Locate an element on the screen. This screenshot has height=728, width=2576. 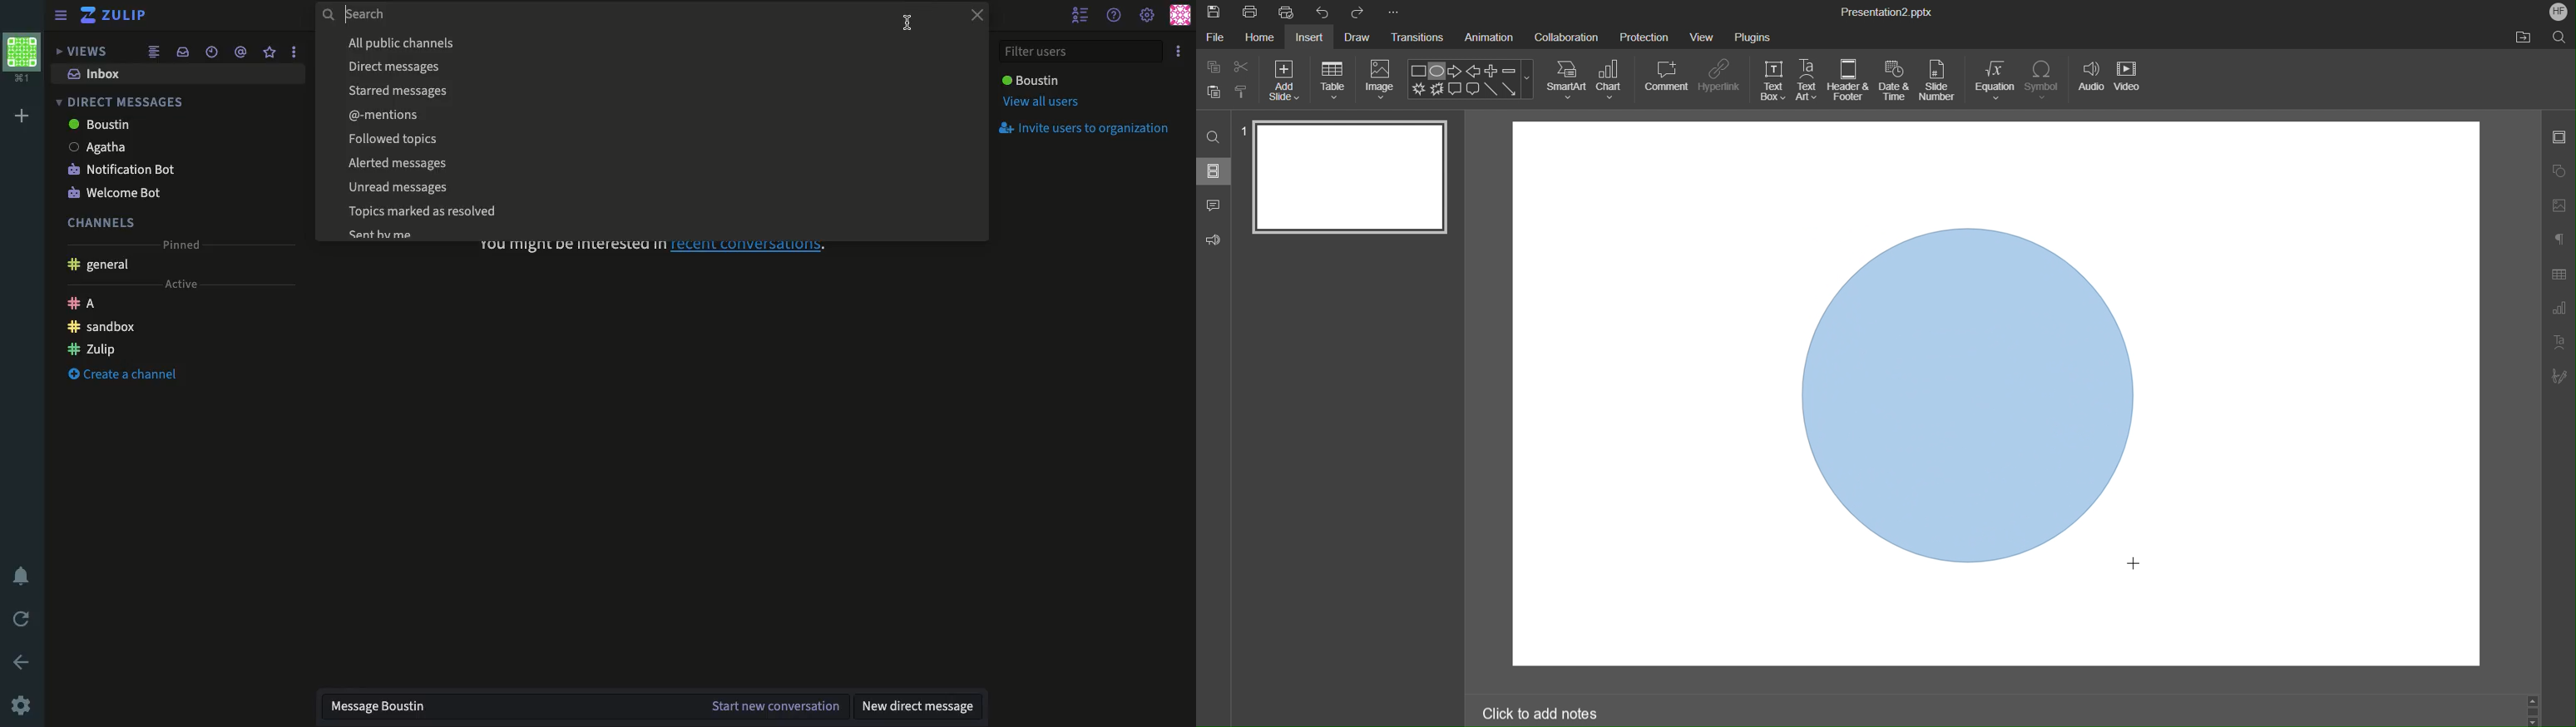
Pinned is located at coordinates (181, 245).